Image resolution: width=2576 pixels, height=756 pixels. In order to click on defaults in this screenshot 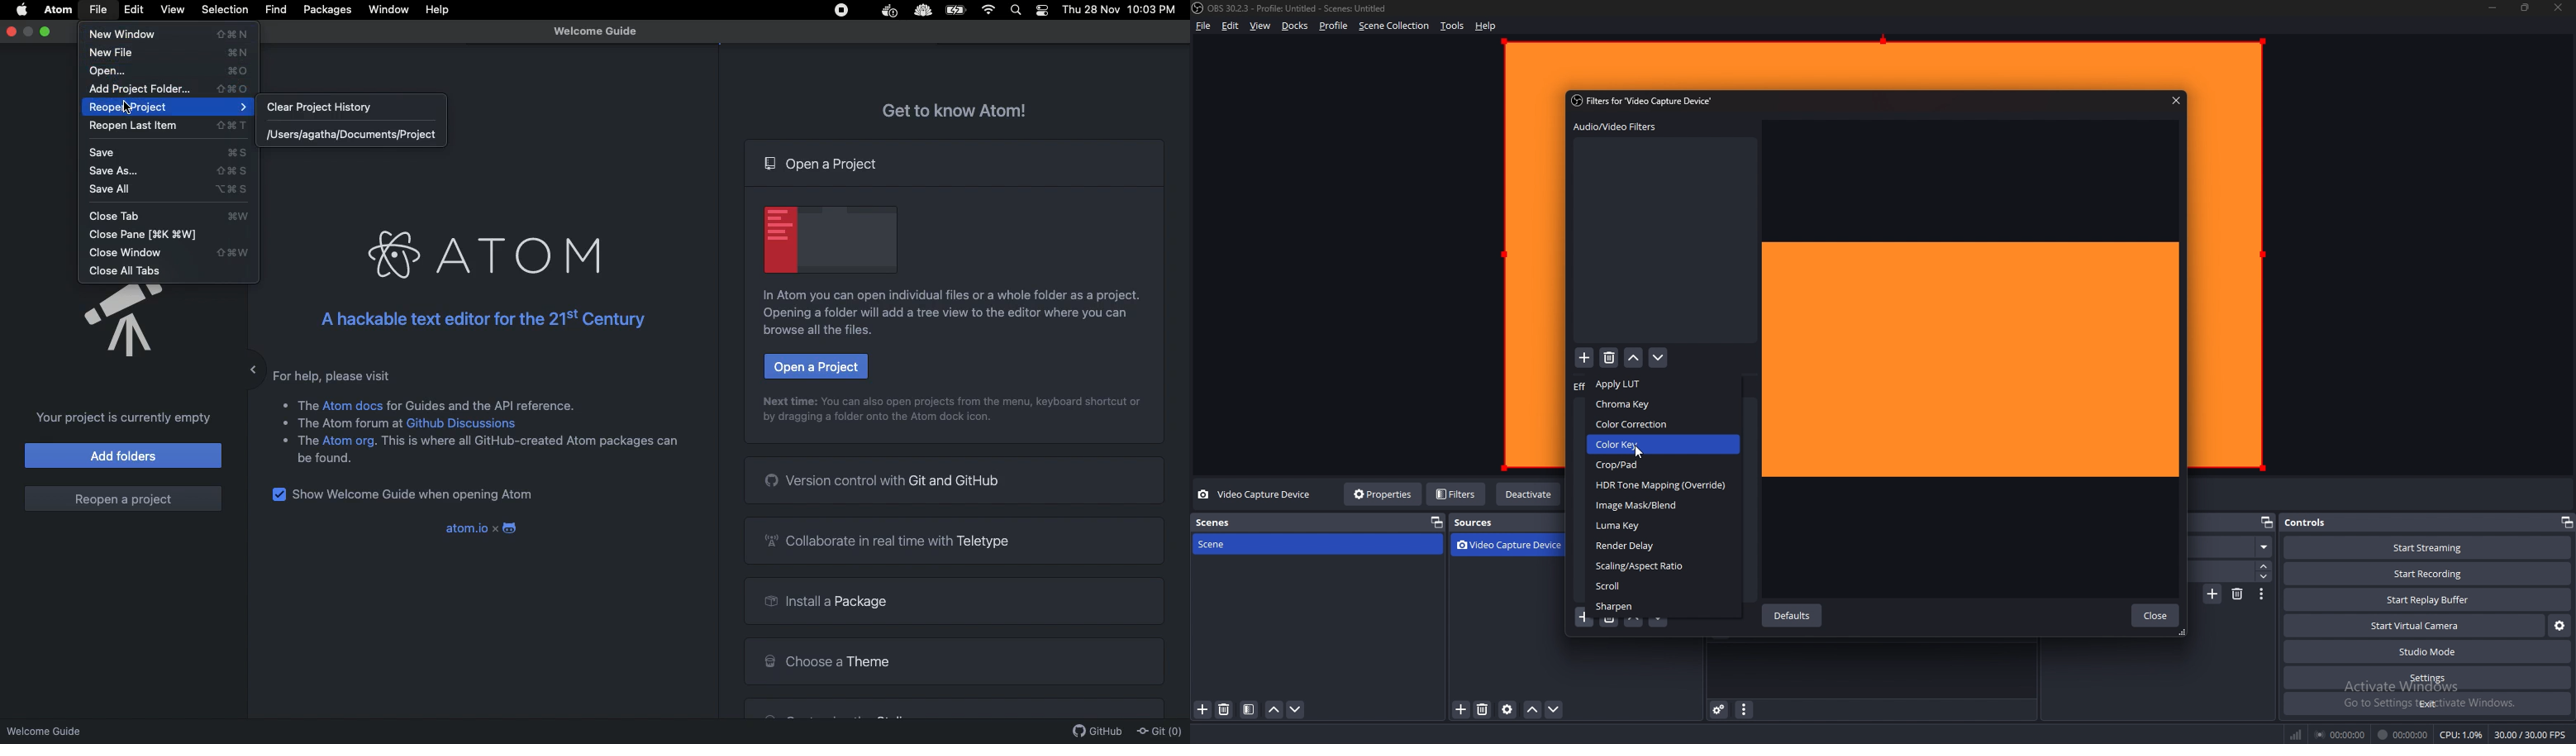, I will do `click(1794, 616)`.